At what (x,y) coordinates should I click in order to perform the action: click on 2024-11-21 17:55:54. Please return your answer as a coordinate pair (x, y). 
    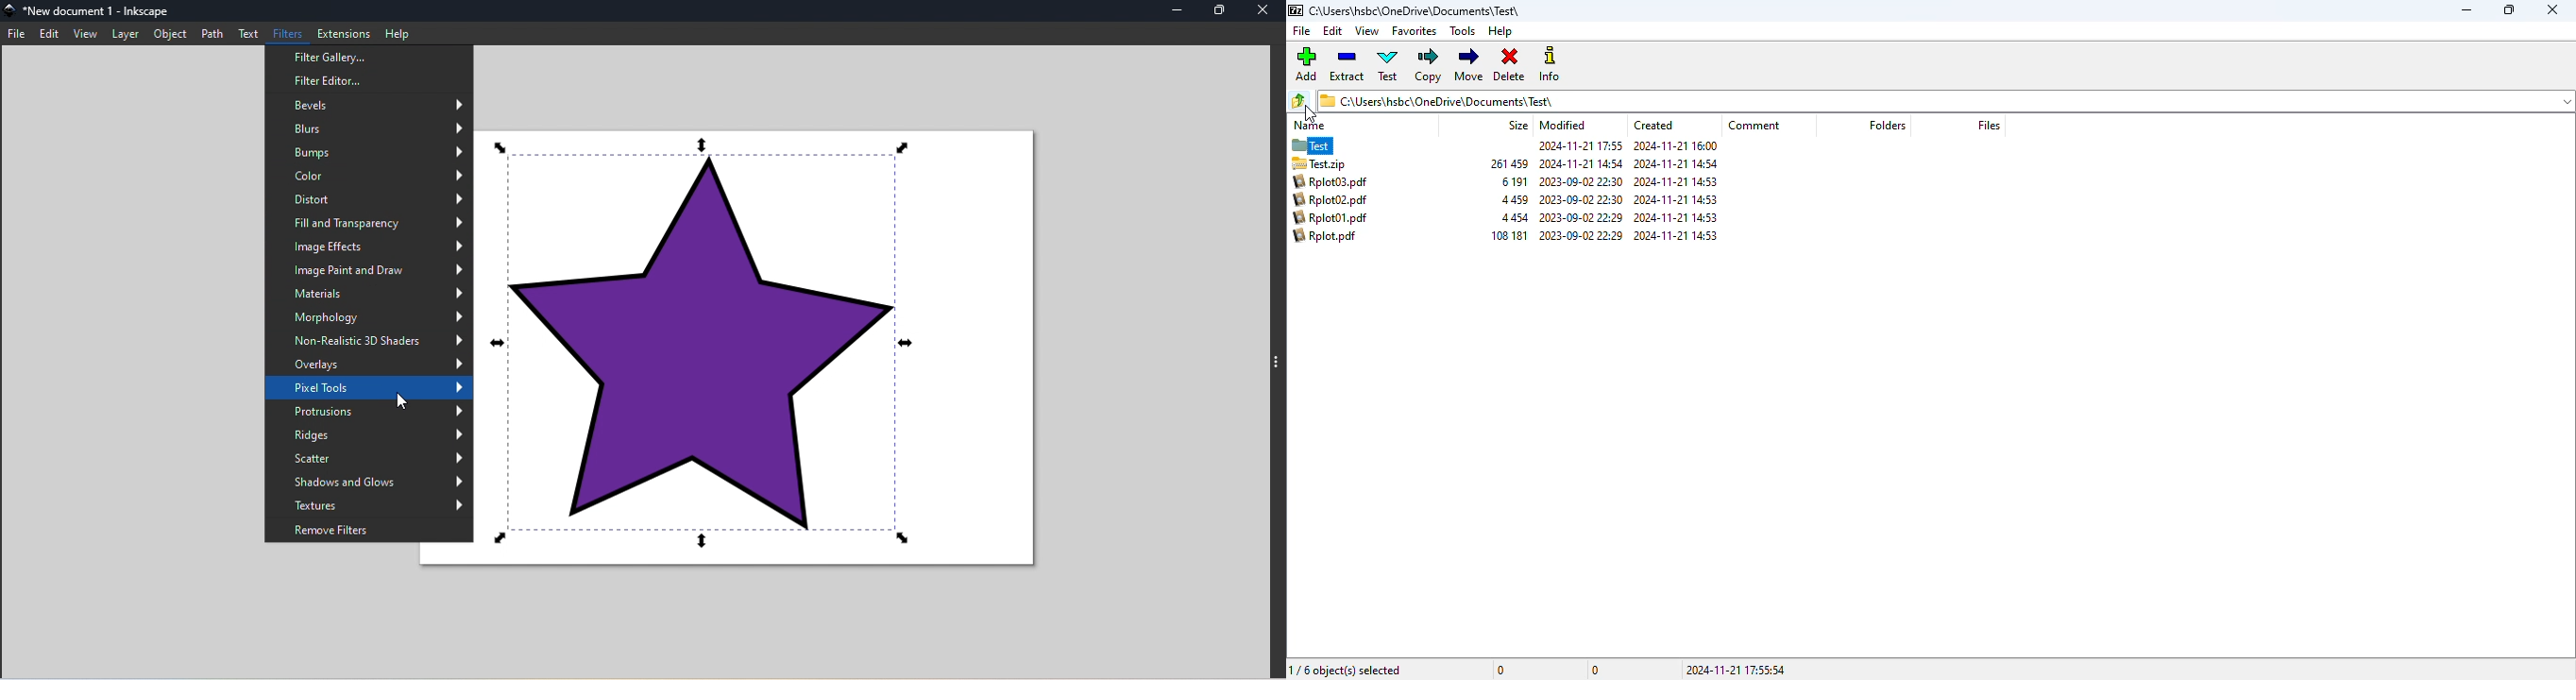
    Looking at the image, I should click on (1736, 670).